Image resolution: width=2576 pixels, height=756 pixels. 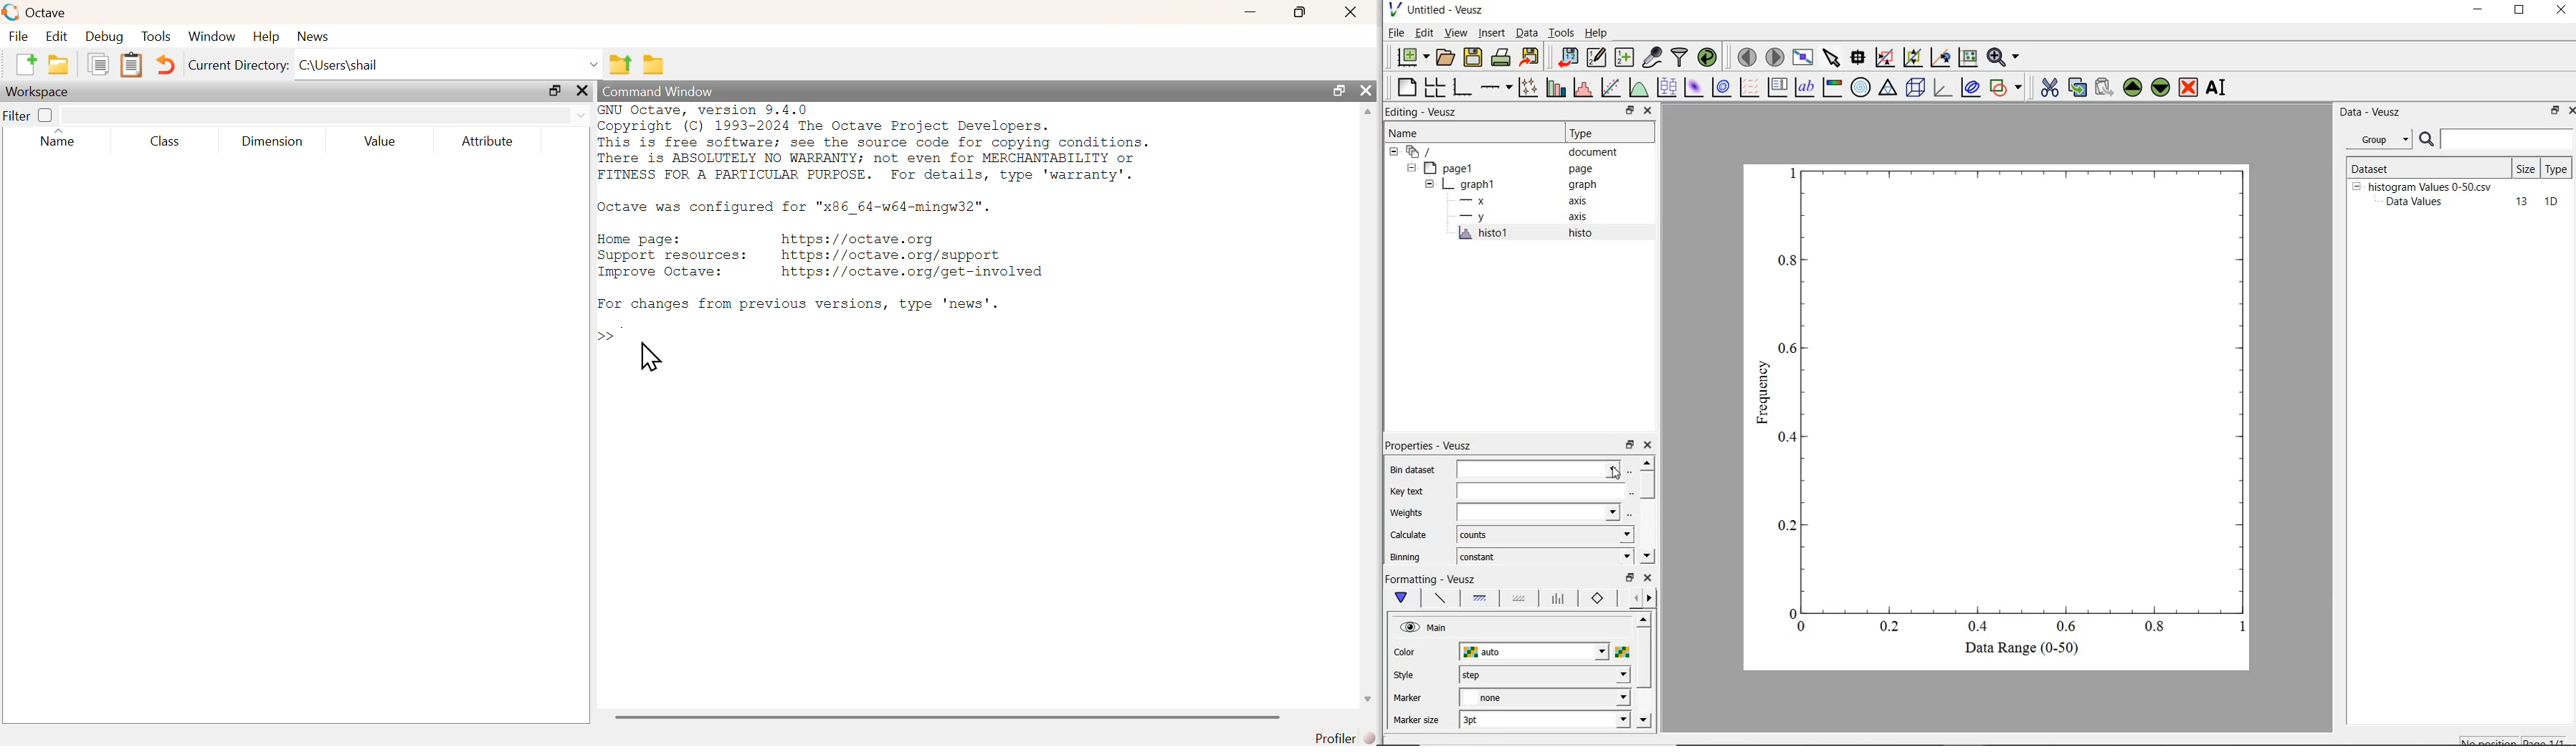 What do you see at coordinates (171, 142) in the screenshot?
I see `Class` at bounding box center [171, 142].